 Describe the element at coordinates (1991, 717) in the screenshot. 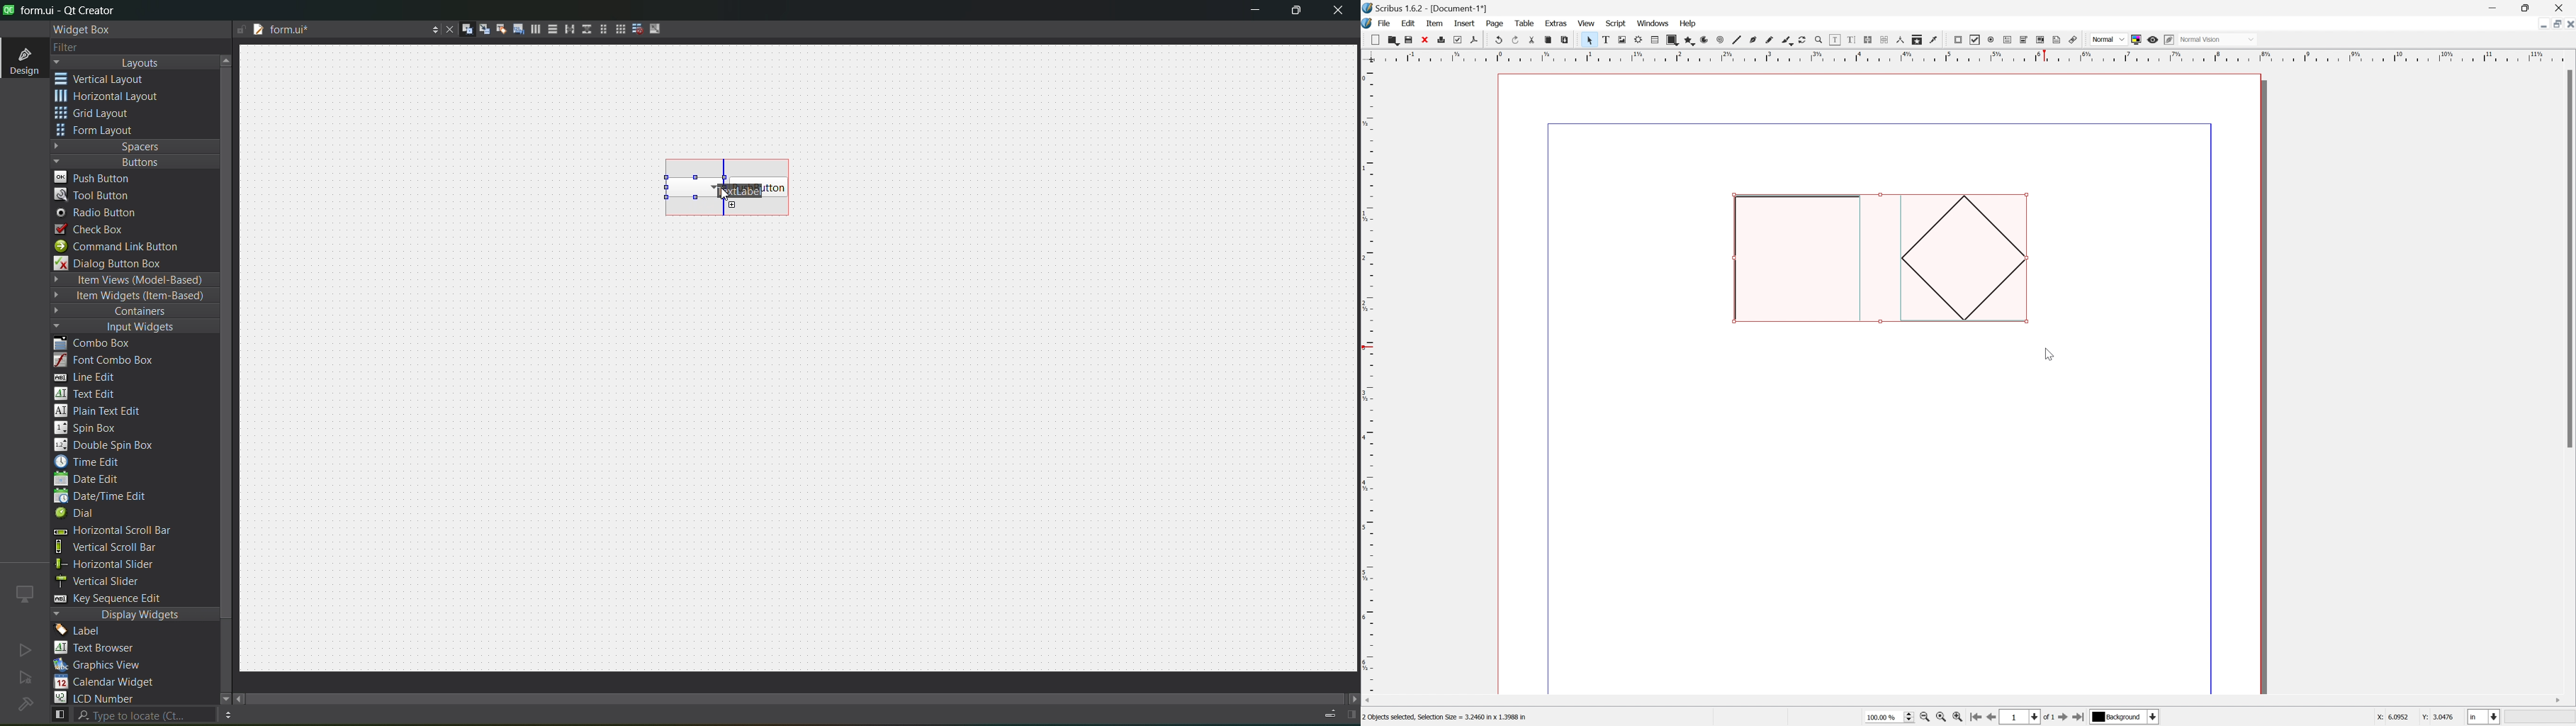

I see `Go to previous page` at that location.